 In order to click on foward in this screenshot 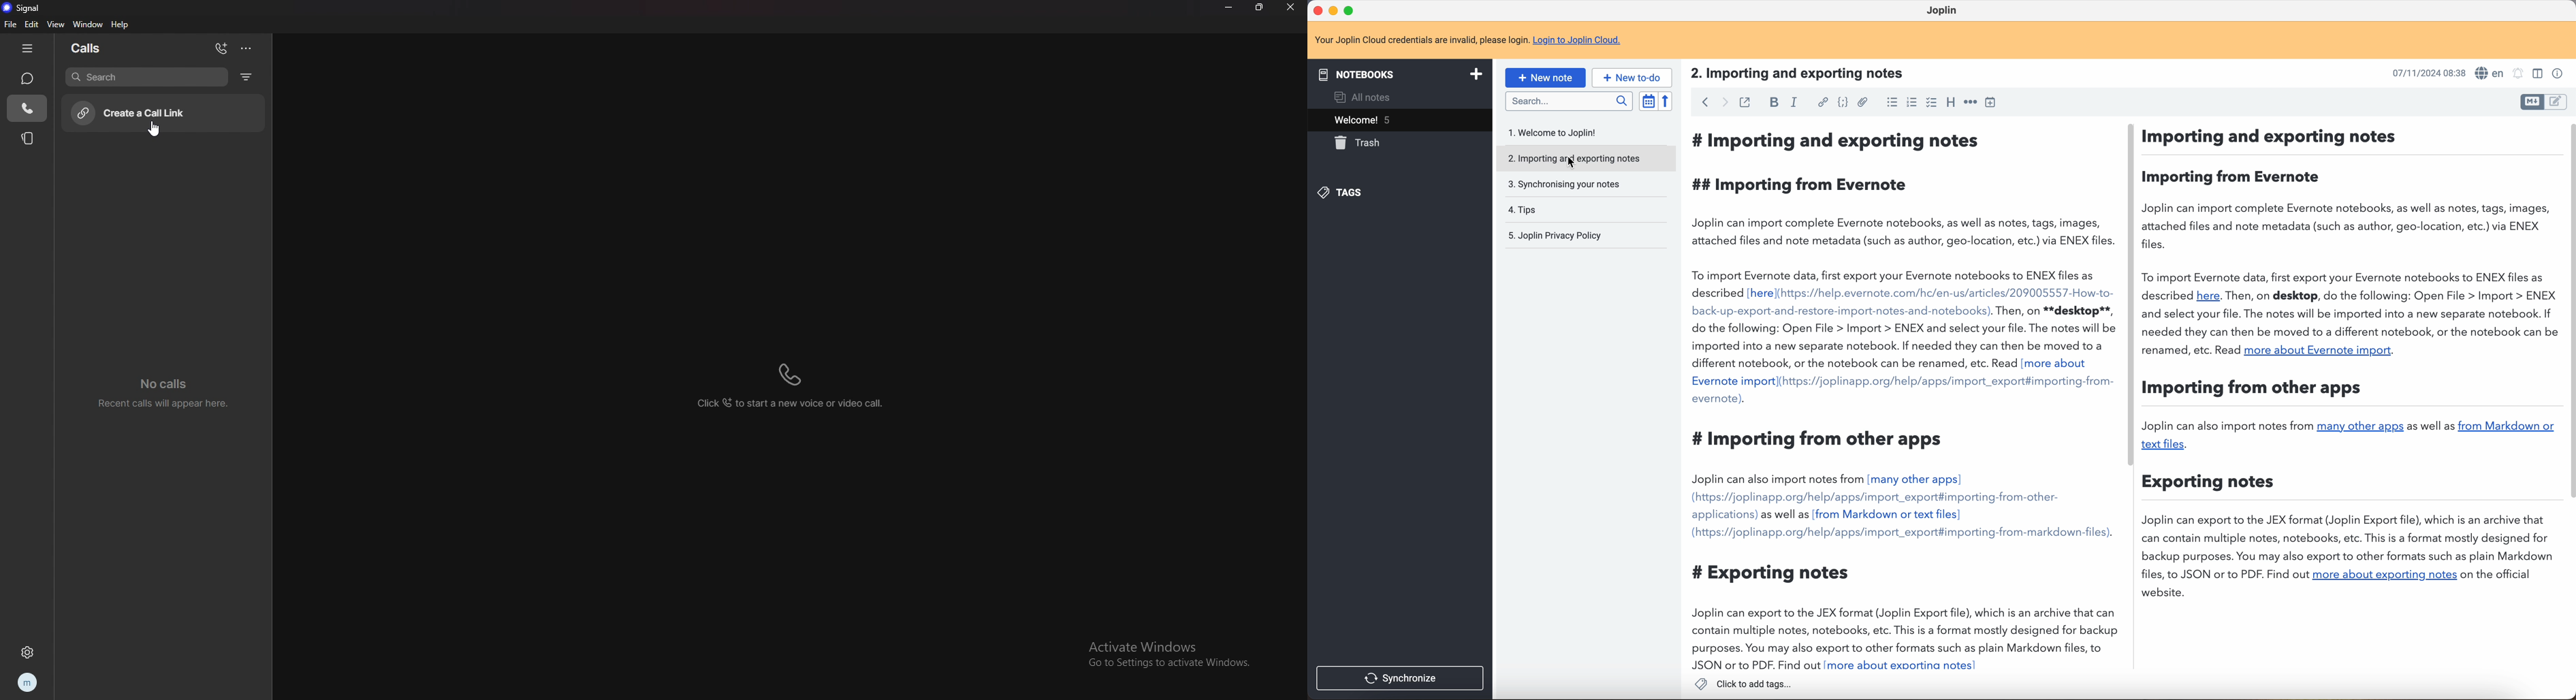, I will do `click(1722, 103)`.